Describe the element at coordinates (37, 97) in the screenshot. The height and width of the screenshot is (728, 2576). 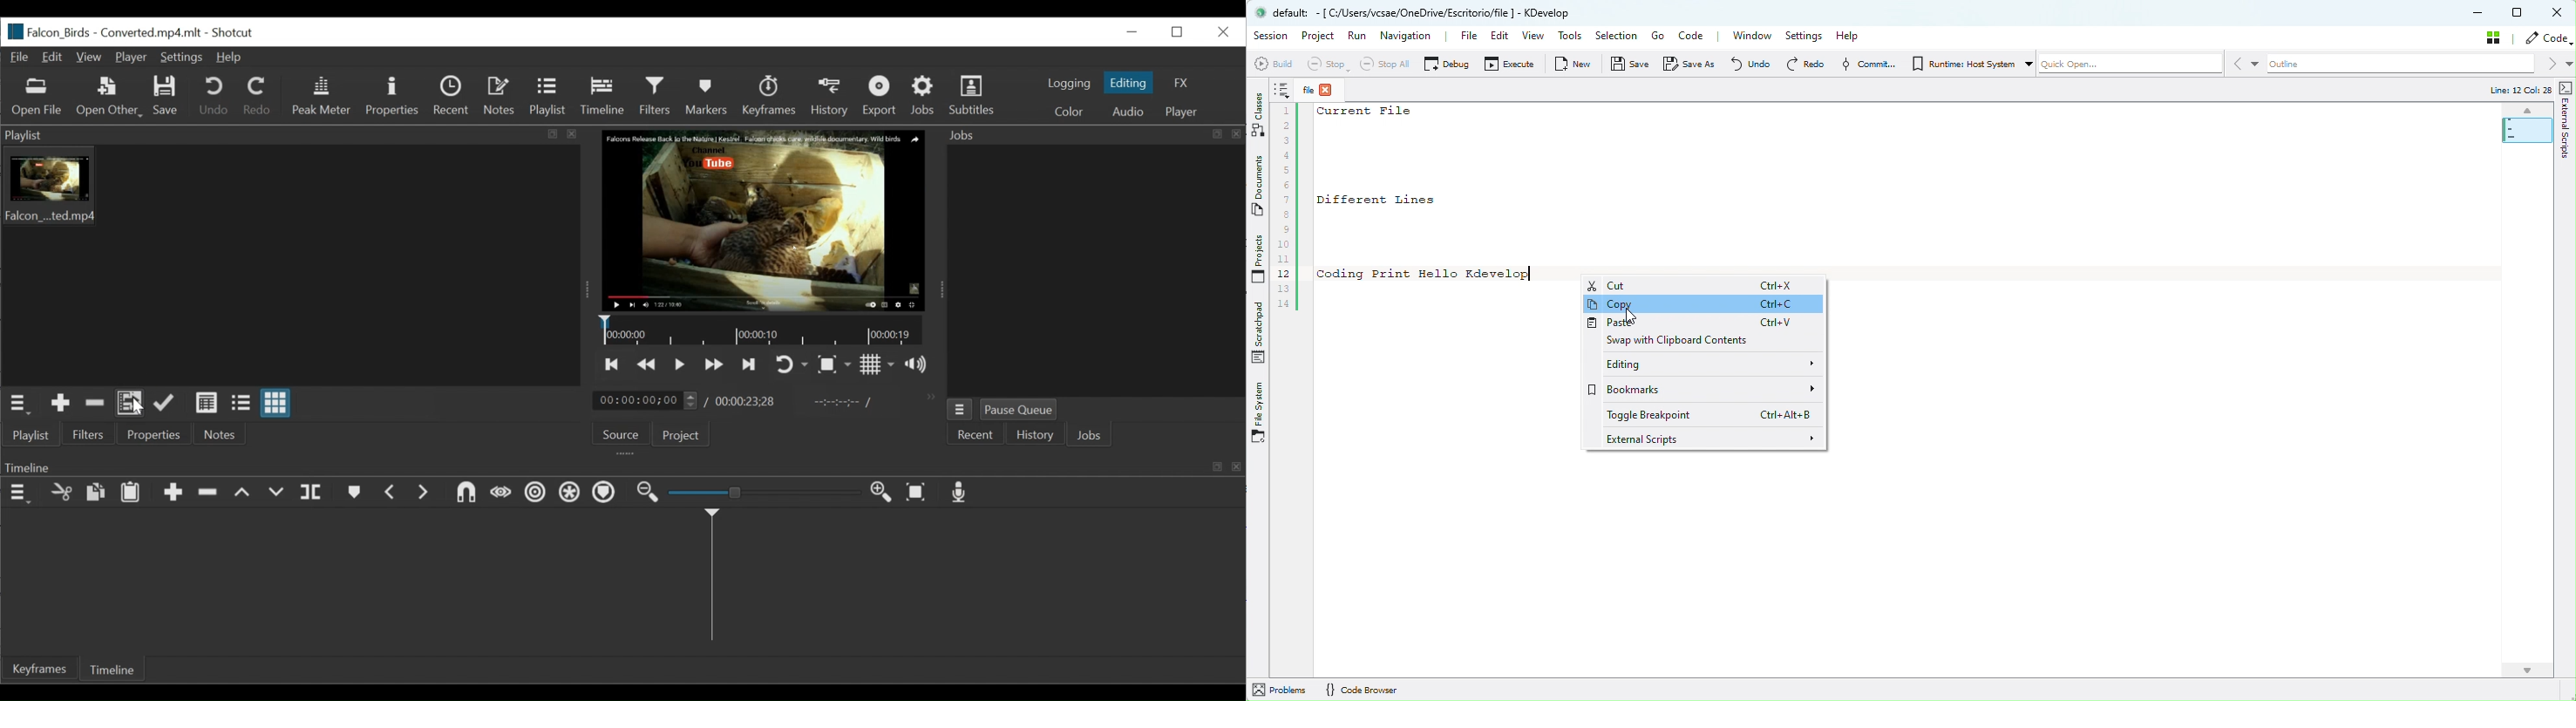
I see `Open Other File` at that location.